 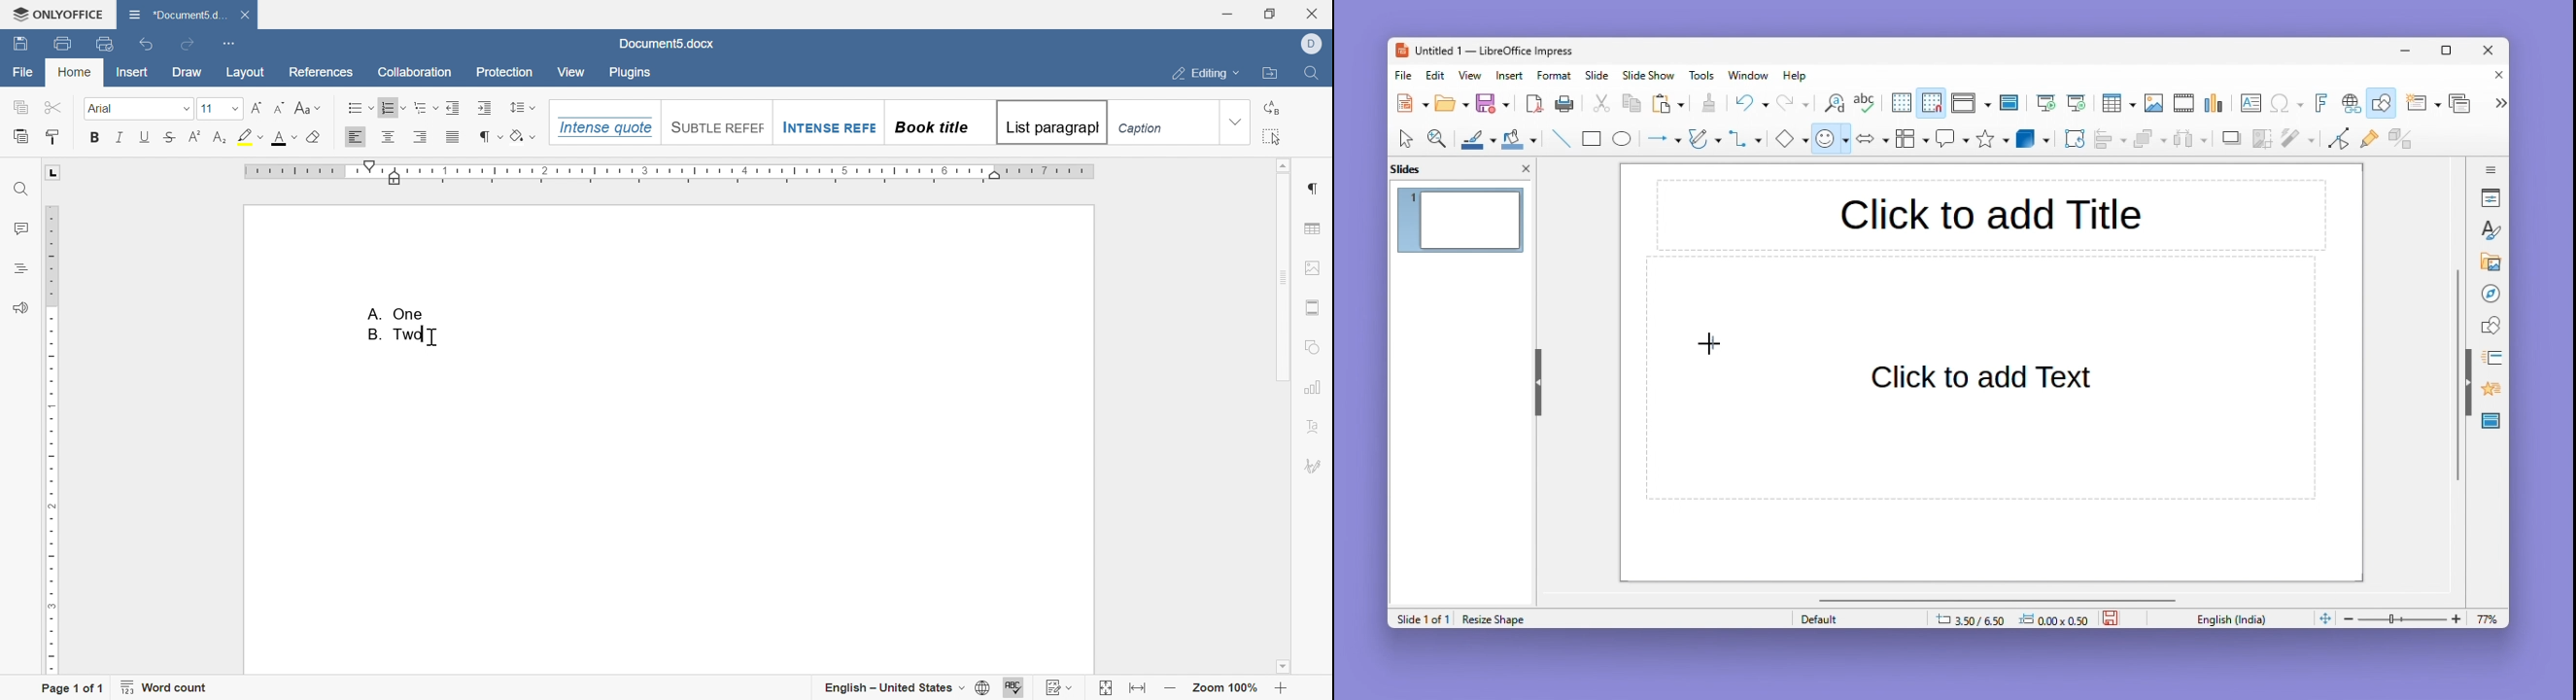 I want to click on line spacing, so click(x=523, y=106).